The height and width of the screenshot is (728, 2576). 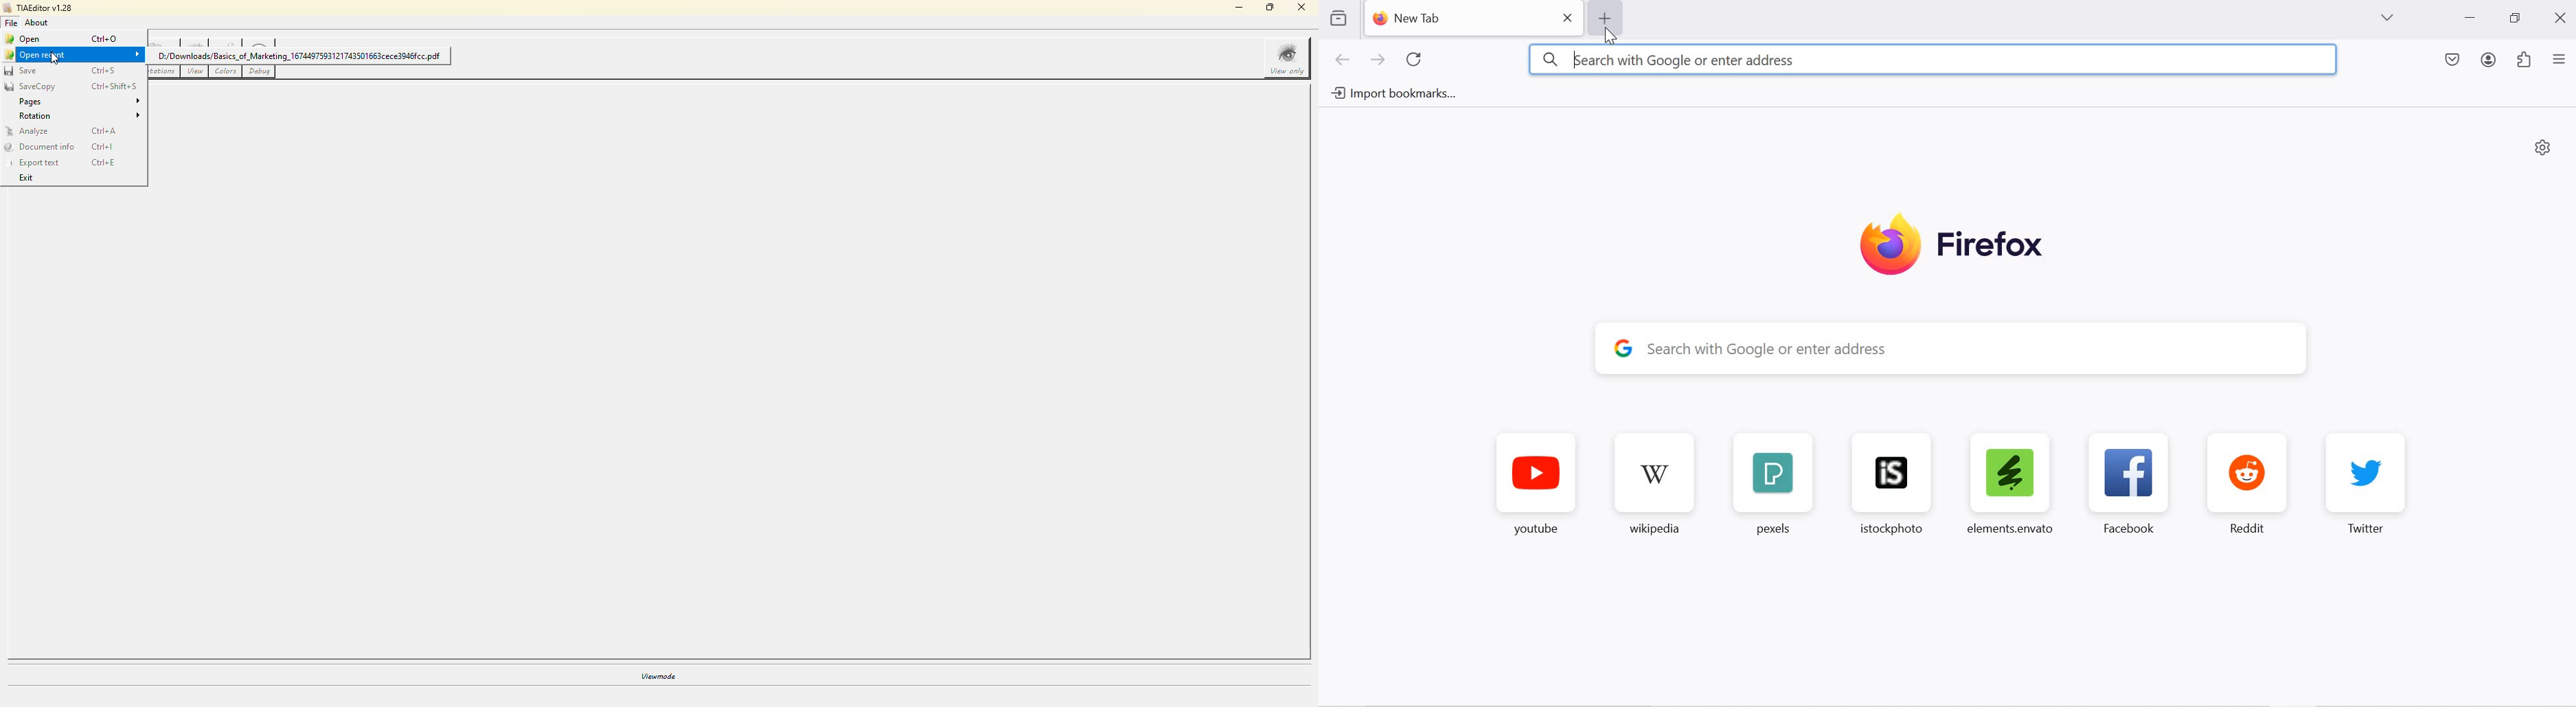 What do you see at coordinates (2133, 483) in the screenshot?
I see `facebook favorite` at bounding box center [2133, 483].